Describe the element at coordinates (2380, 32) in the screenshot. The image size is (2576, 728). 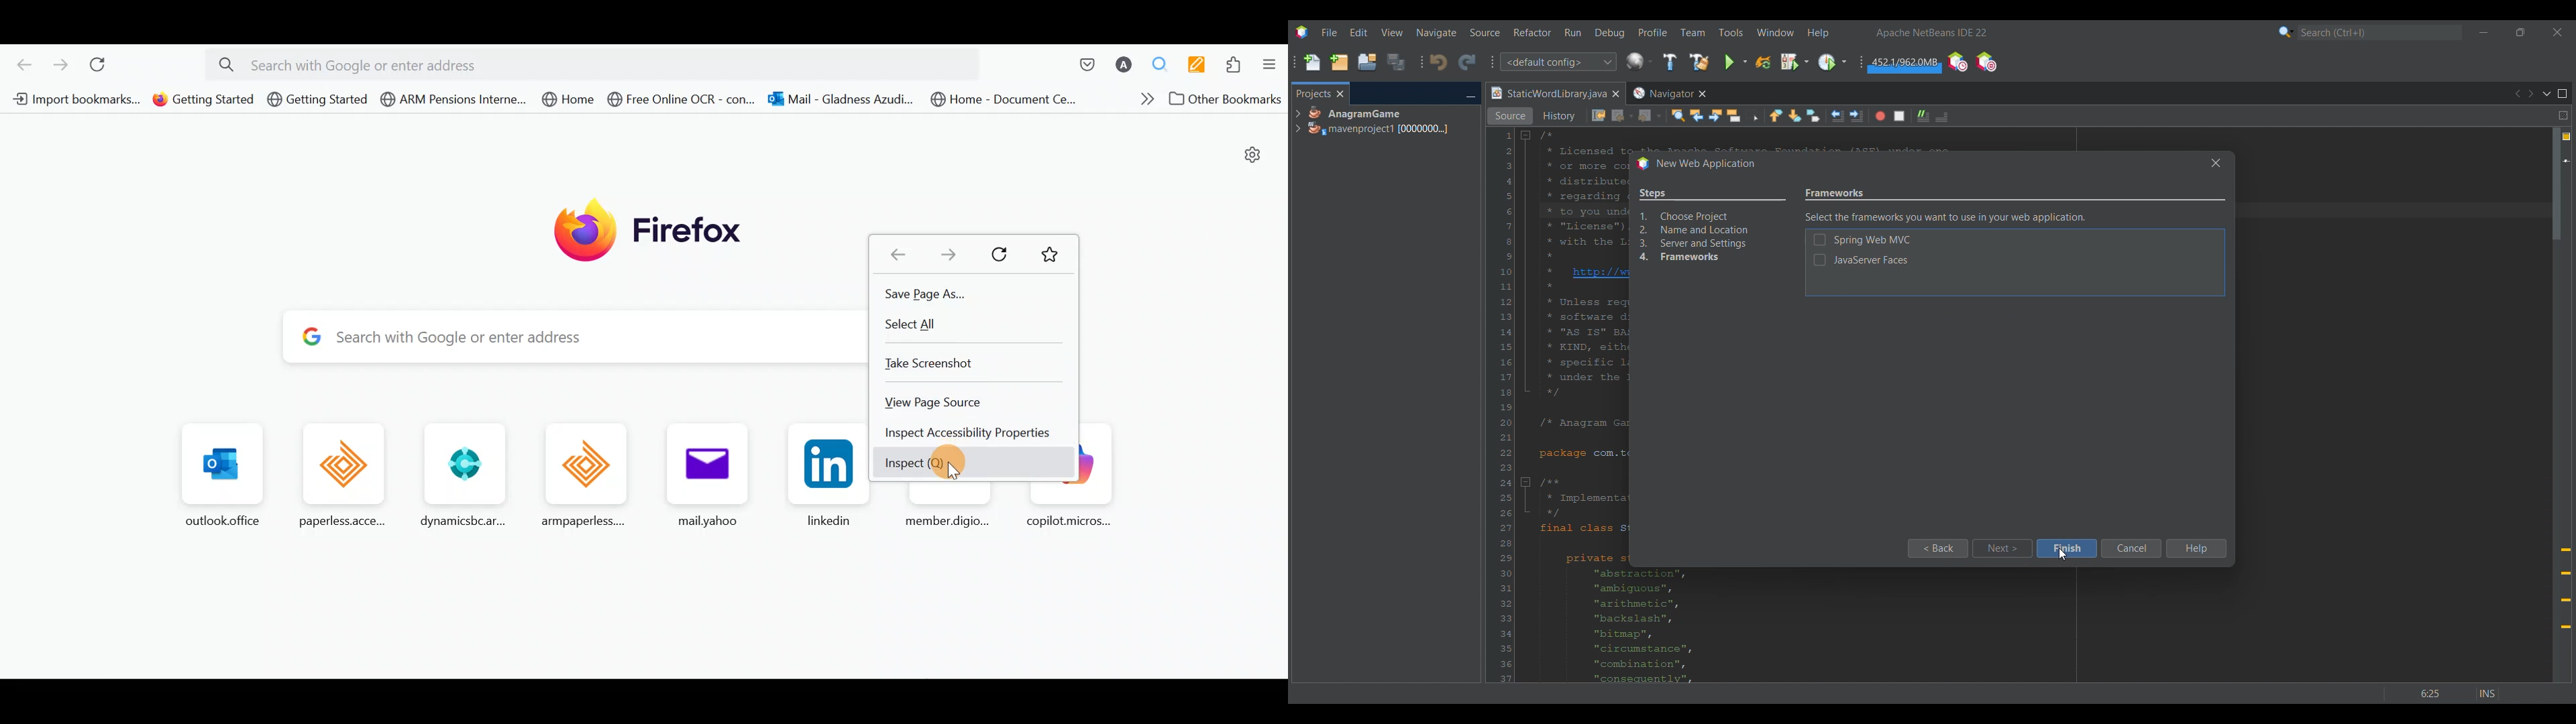
I see `Search box` at that location.